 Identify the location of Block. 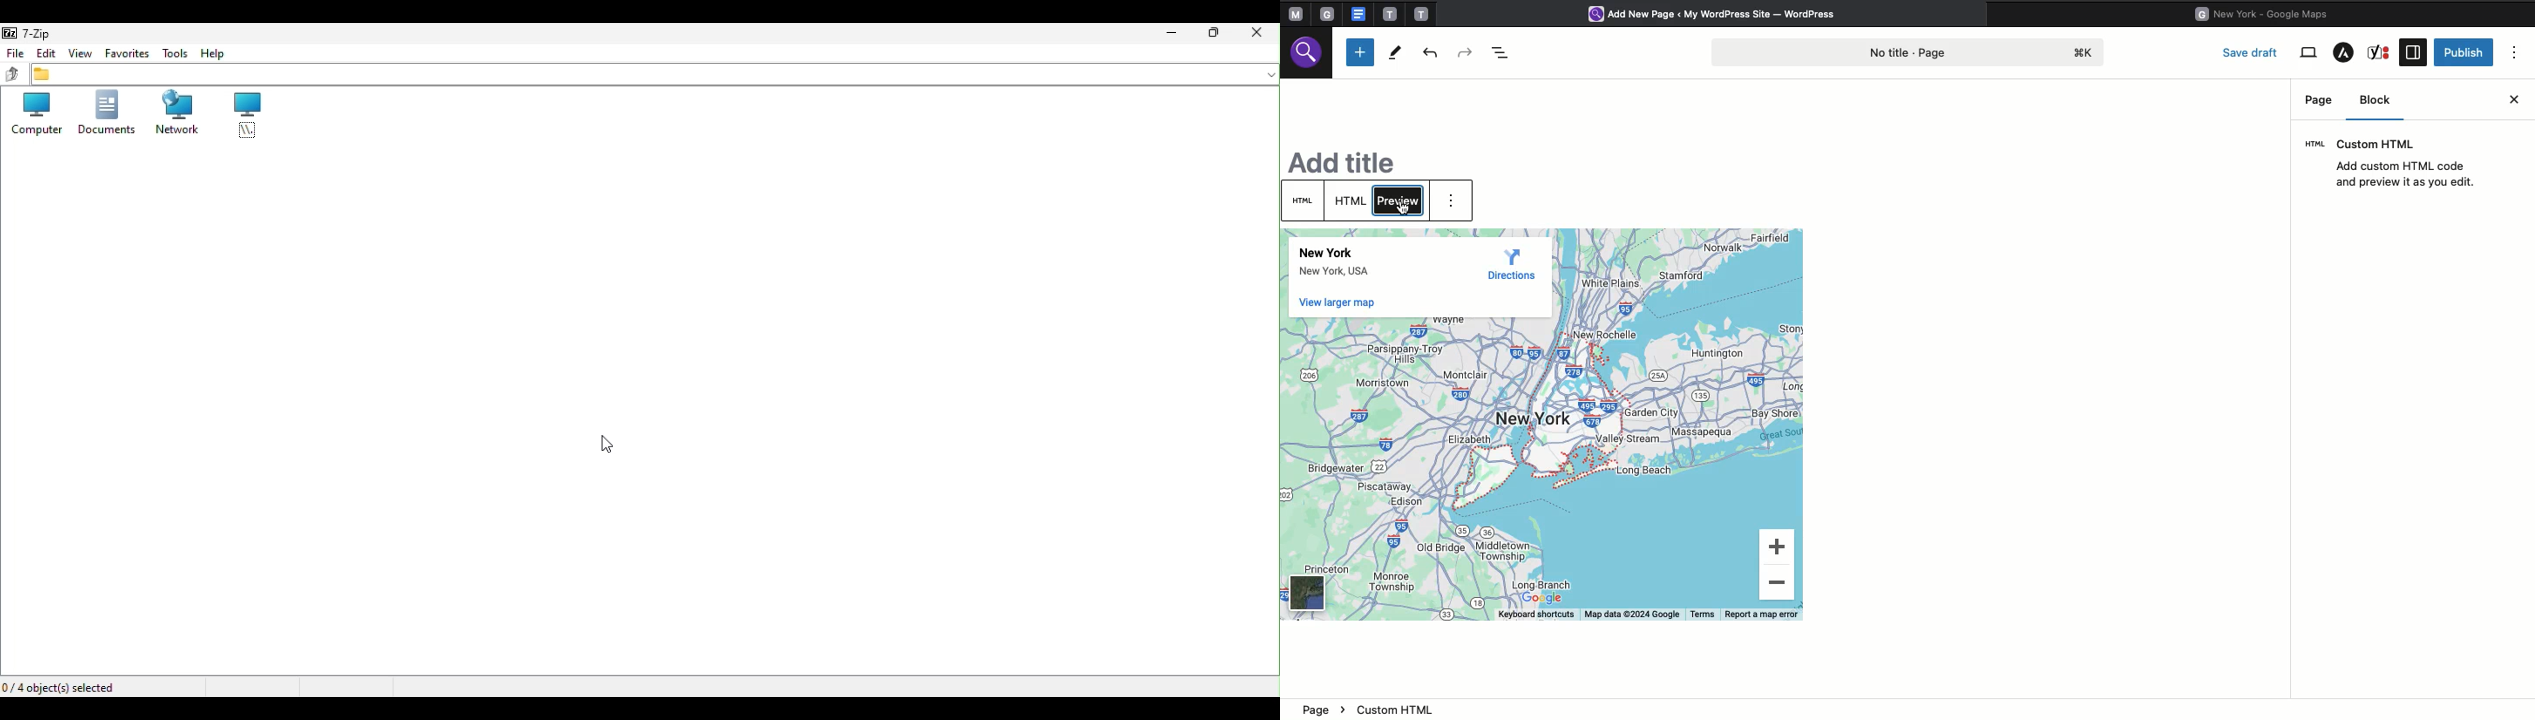
(2381, 103).